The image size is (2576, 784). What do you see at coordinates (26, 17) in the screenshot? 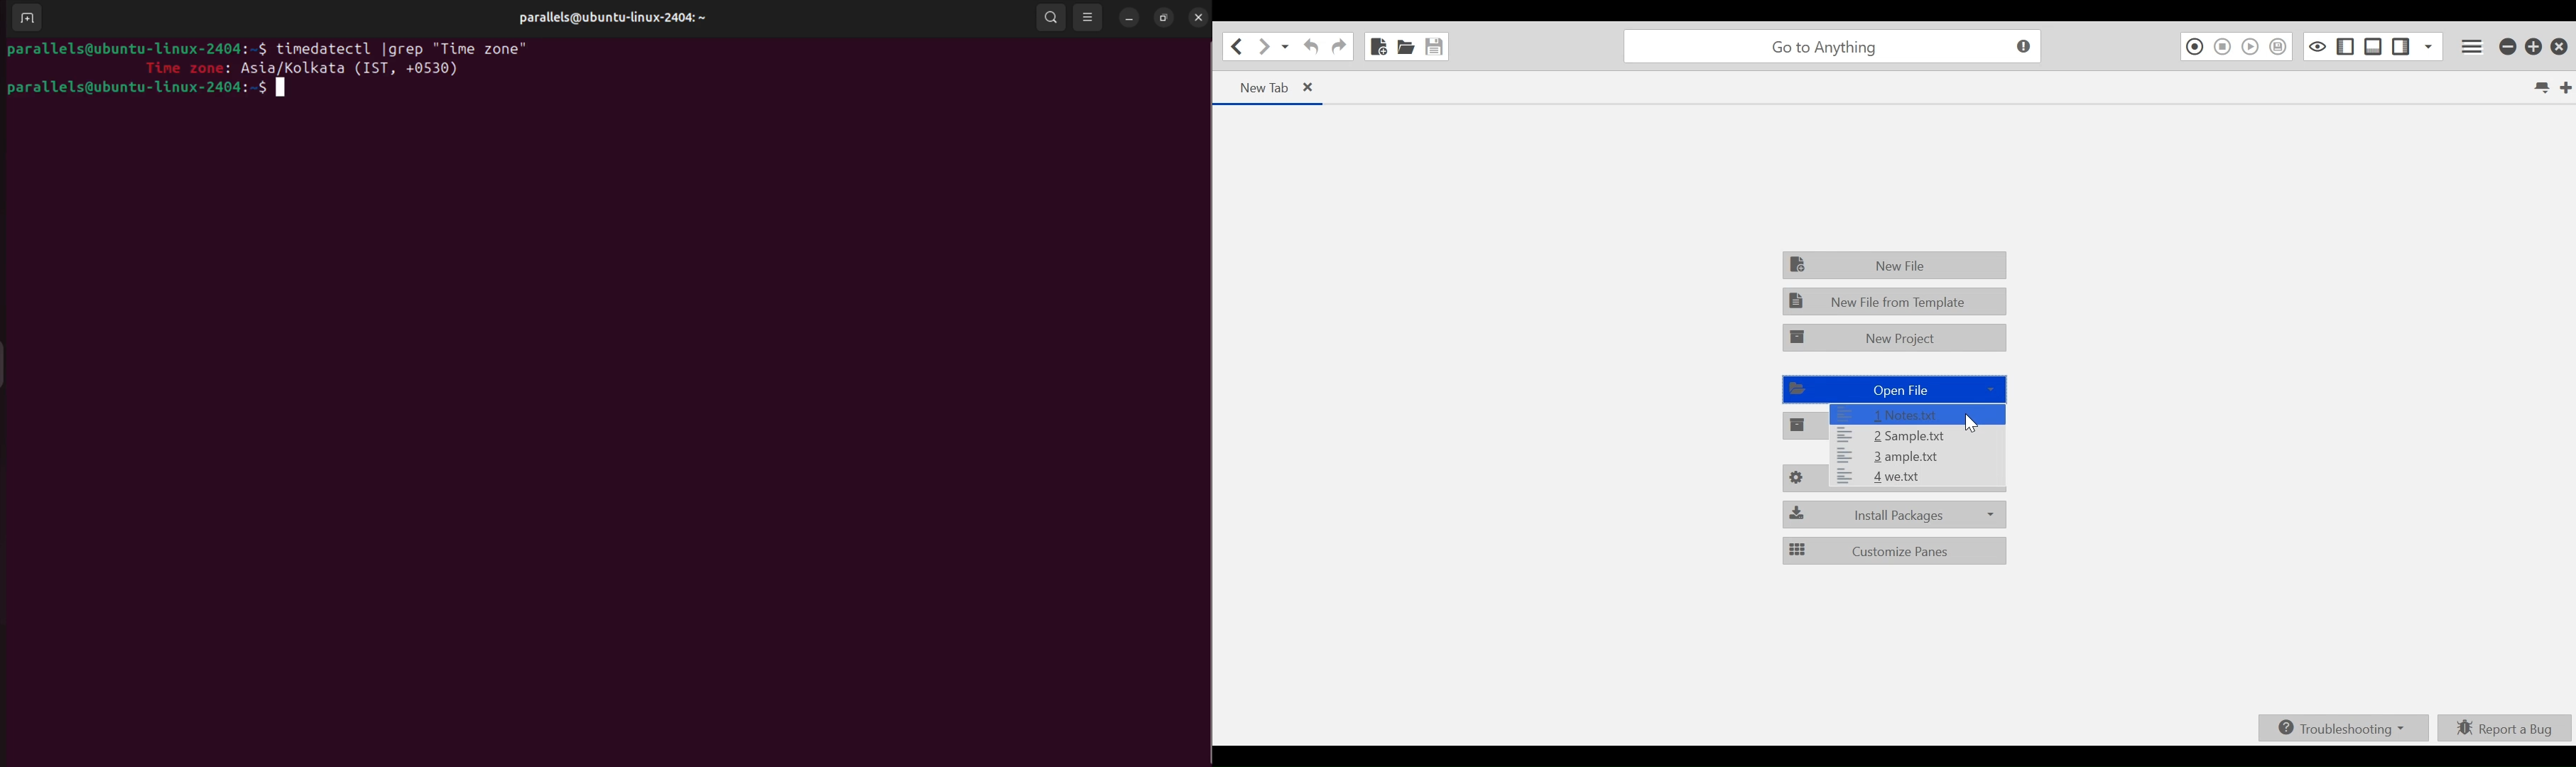
I see `add terminal` at bounding box center [26, 17].